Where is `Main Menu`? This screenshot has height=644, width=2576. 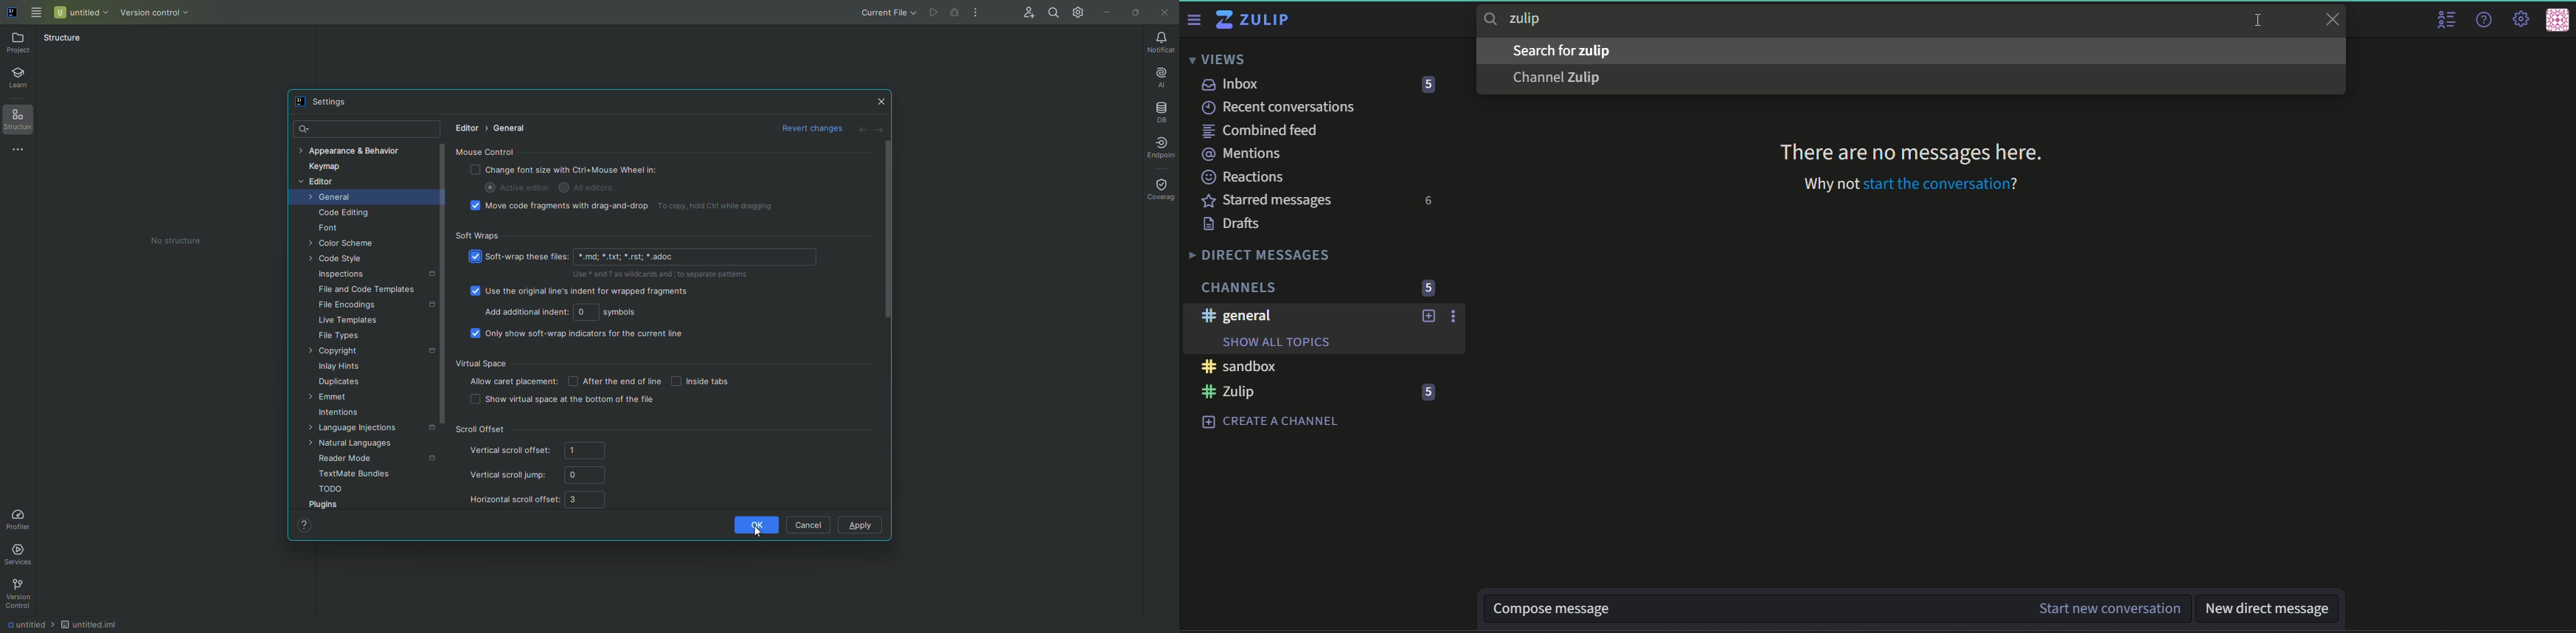
Main Menu is located at coordinates (37, 14).